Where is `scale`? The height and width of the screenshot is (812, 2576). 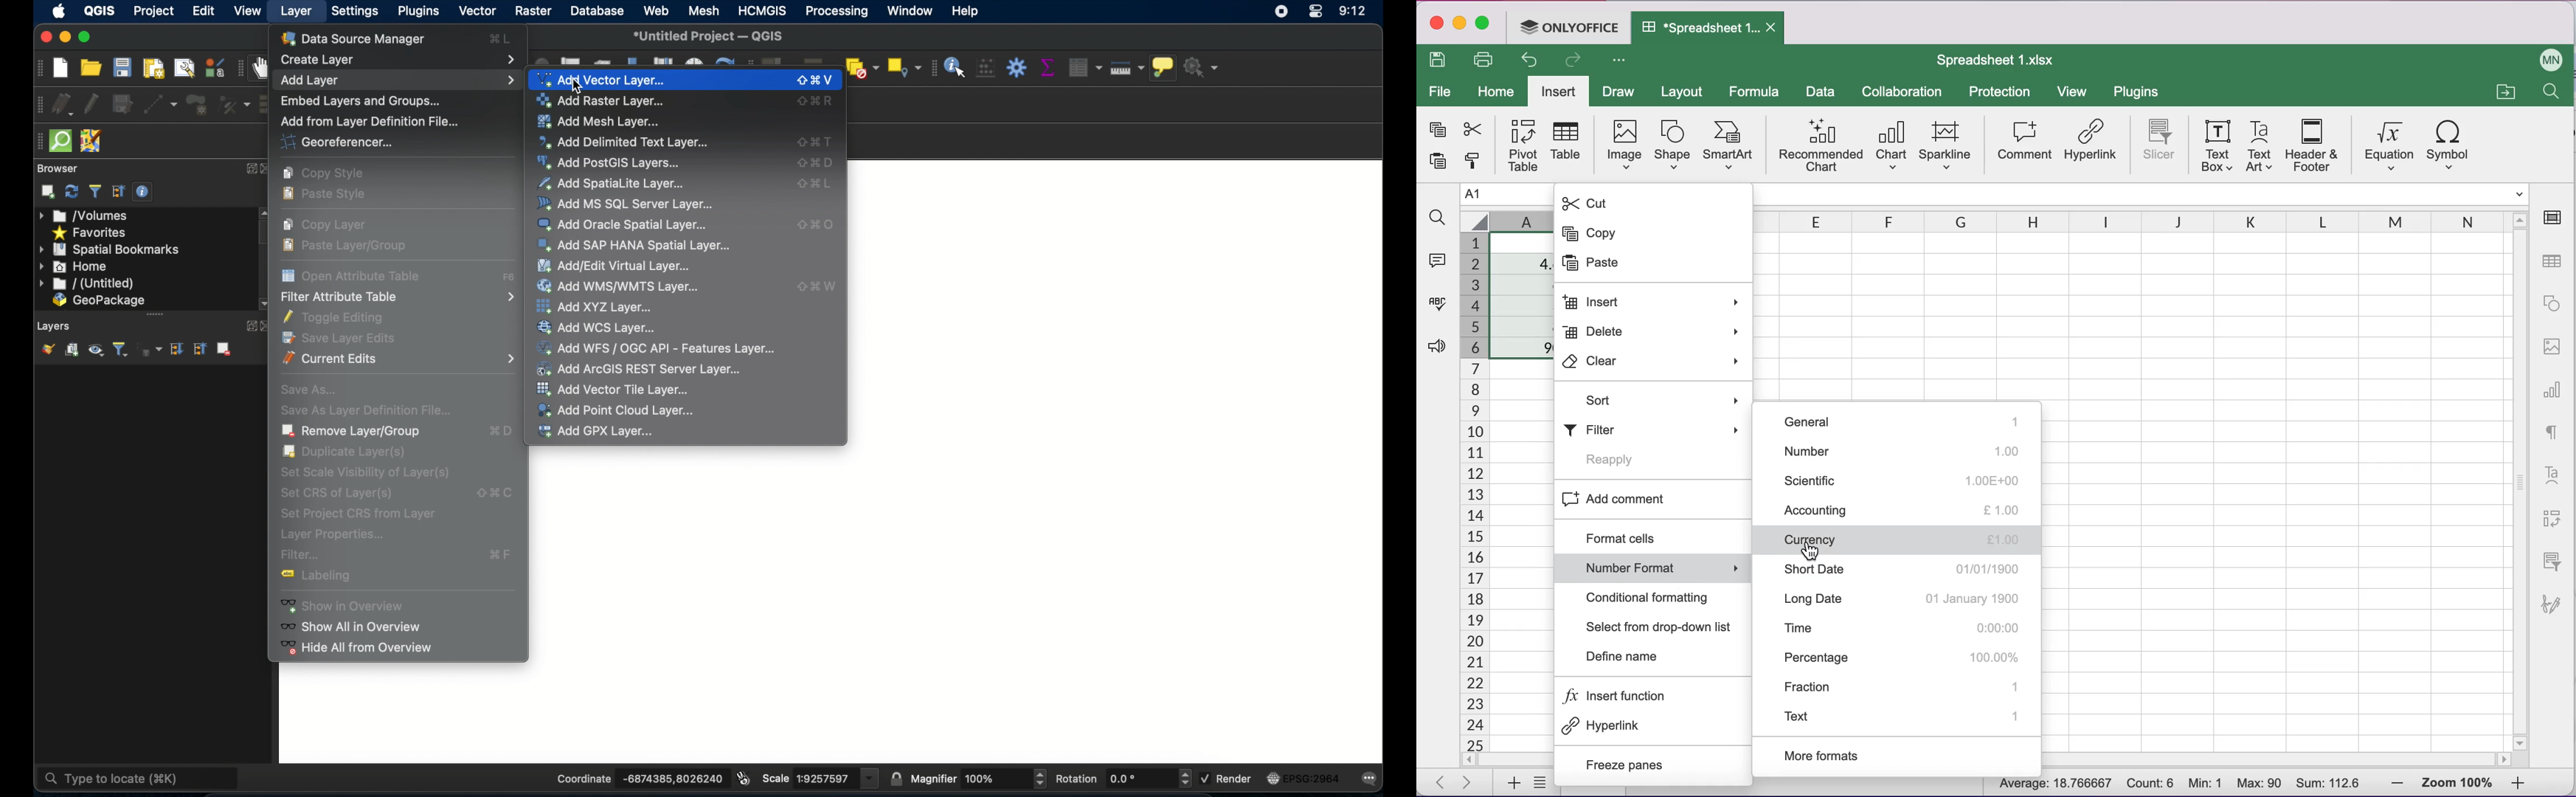
scale is located at coordinates (820, 778).